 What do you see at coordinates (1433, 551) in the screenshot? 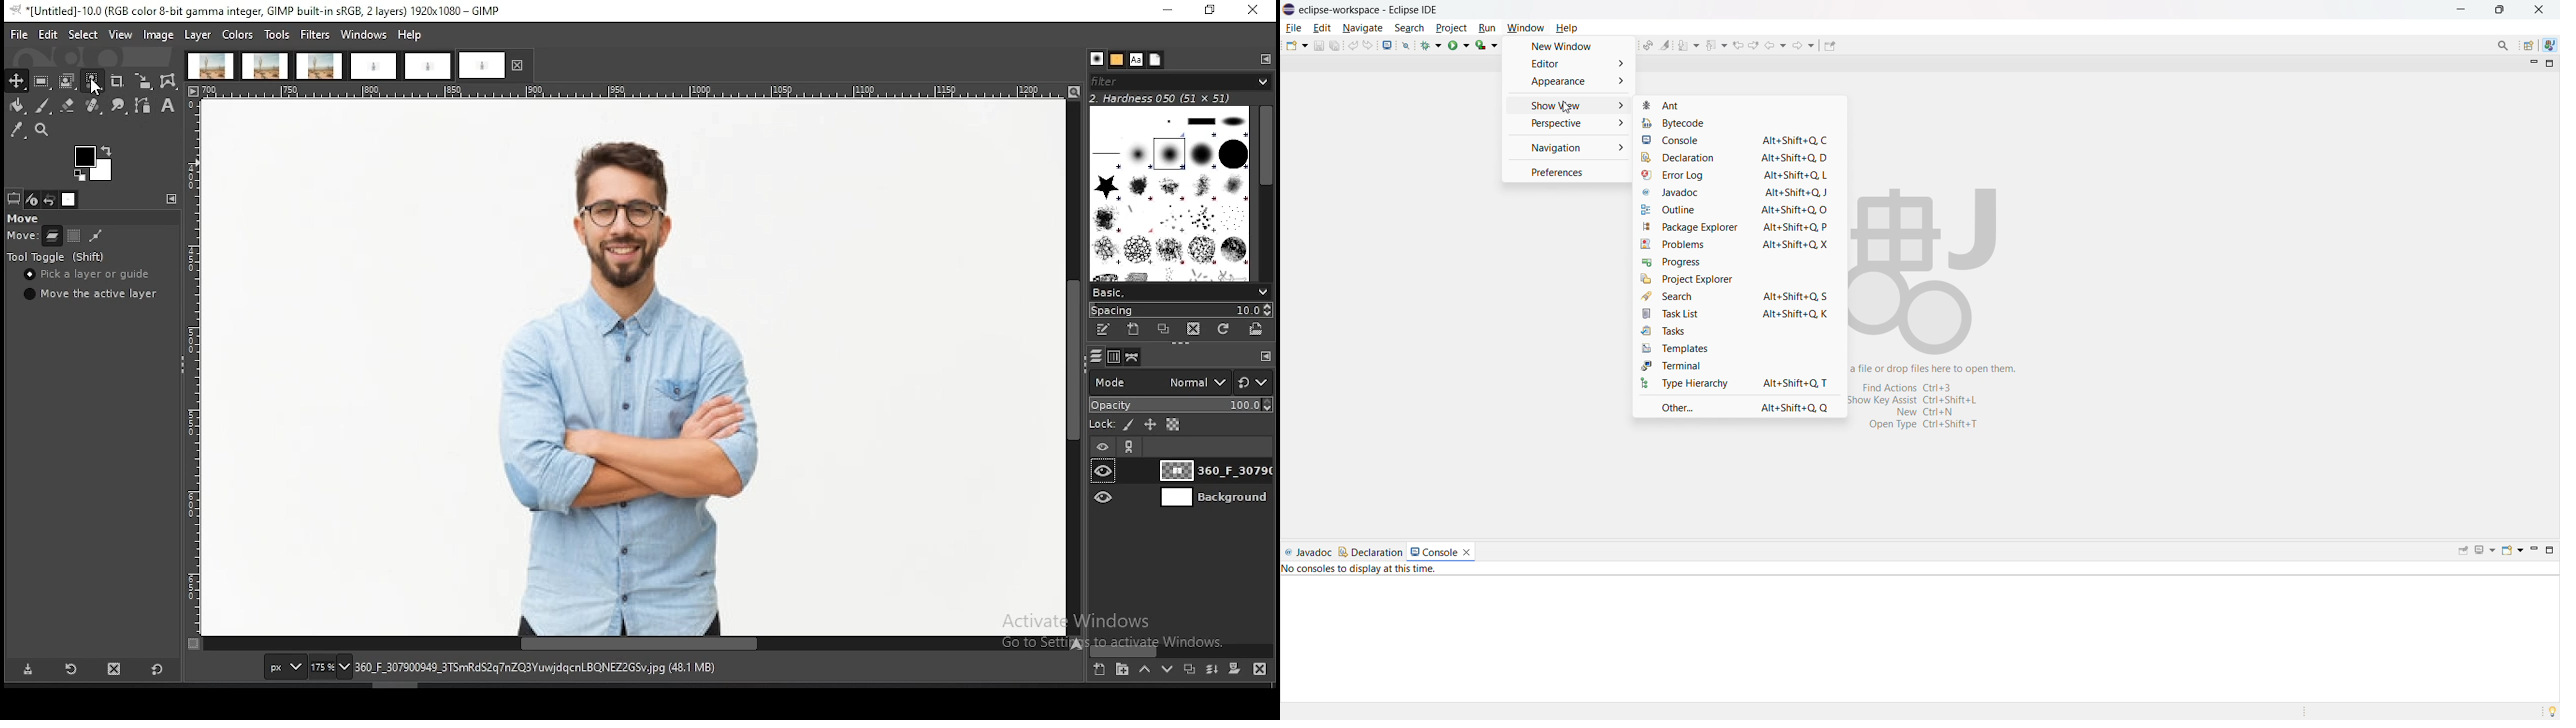
I see `console` at bounding box center [1433, 551].